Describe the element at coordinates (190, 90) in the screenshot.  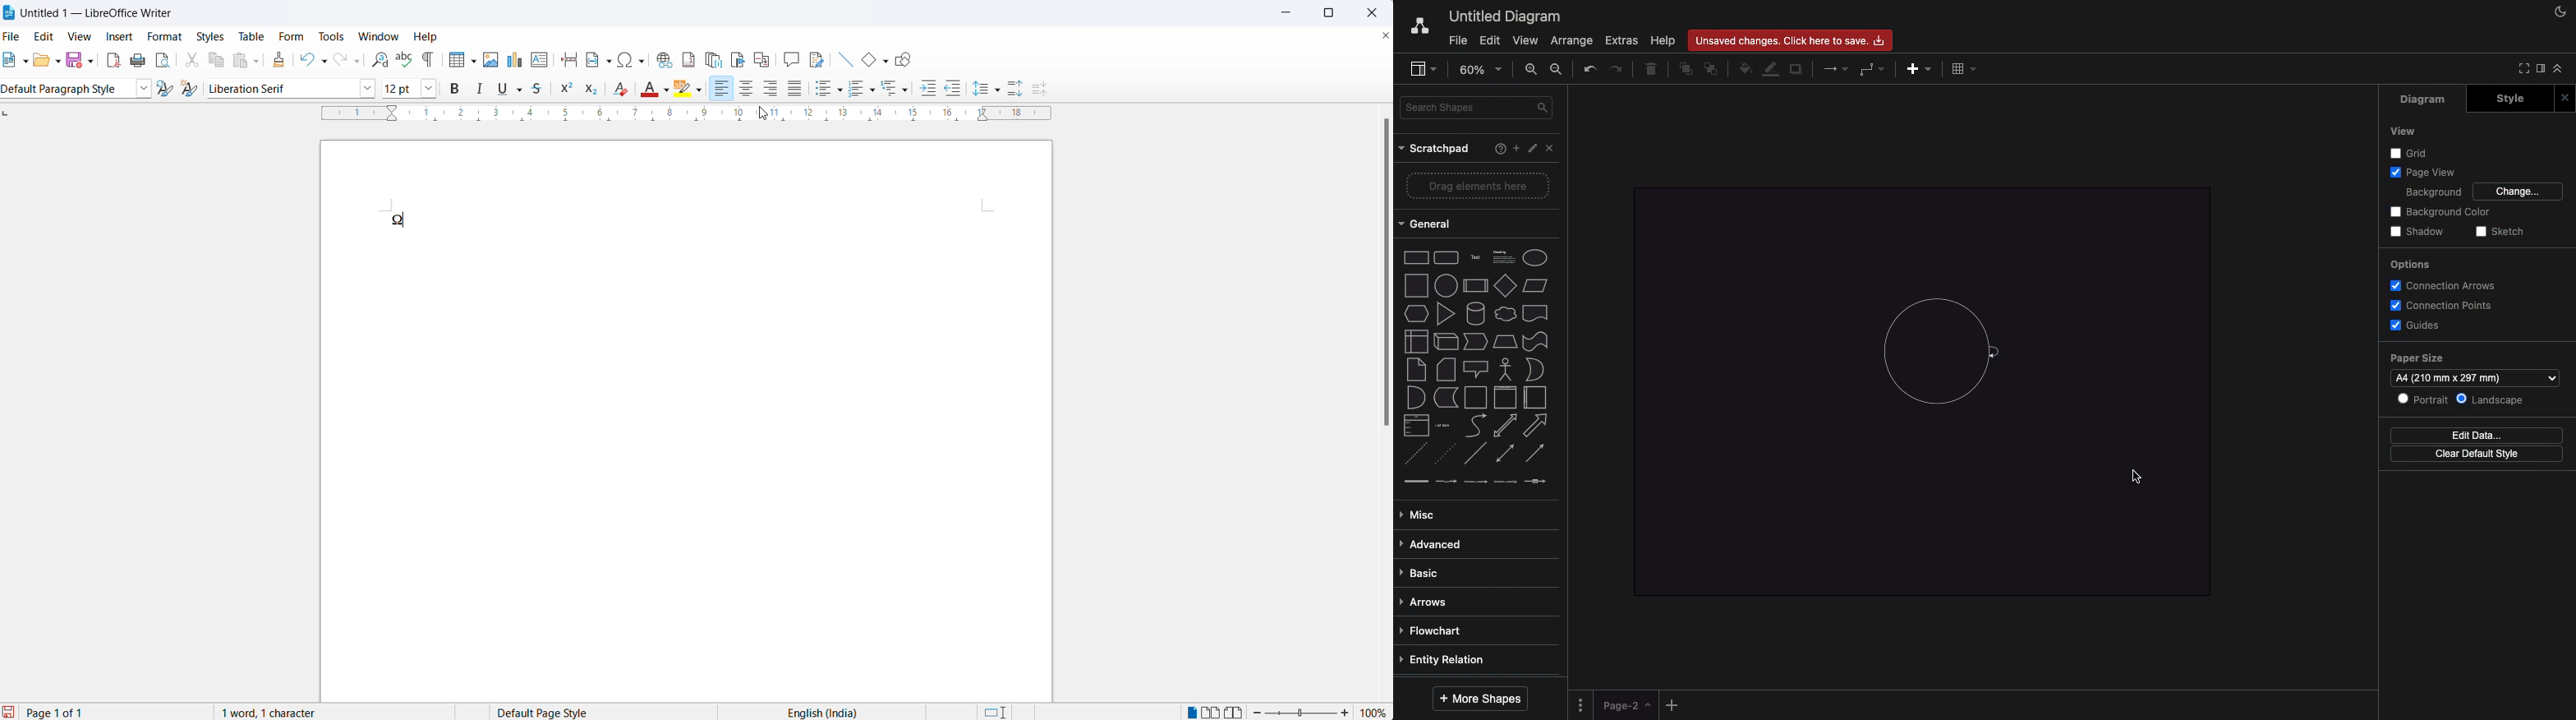
I see `create new style from selection` at that location.